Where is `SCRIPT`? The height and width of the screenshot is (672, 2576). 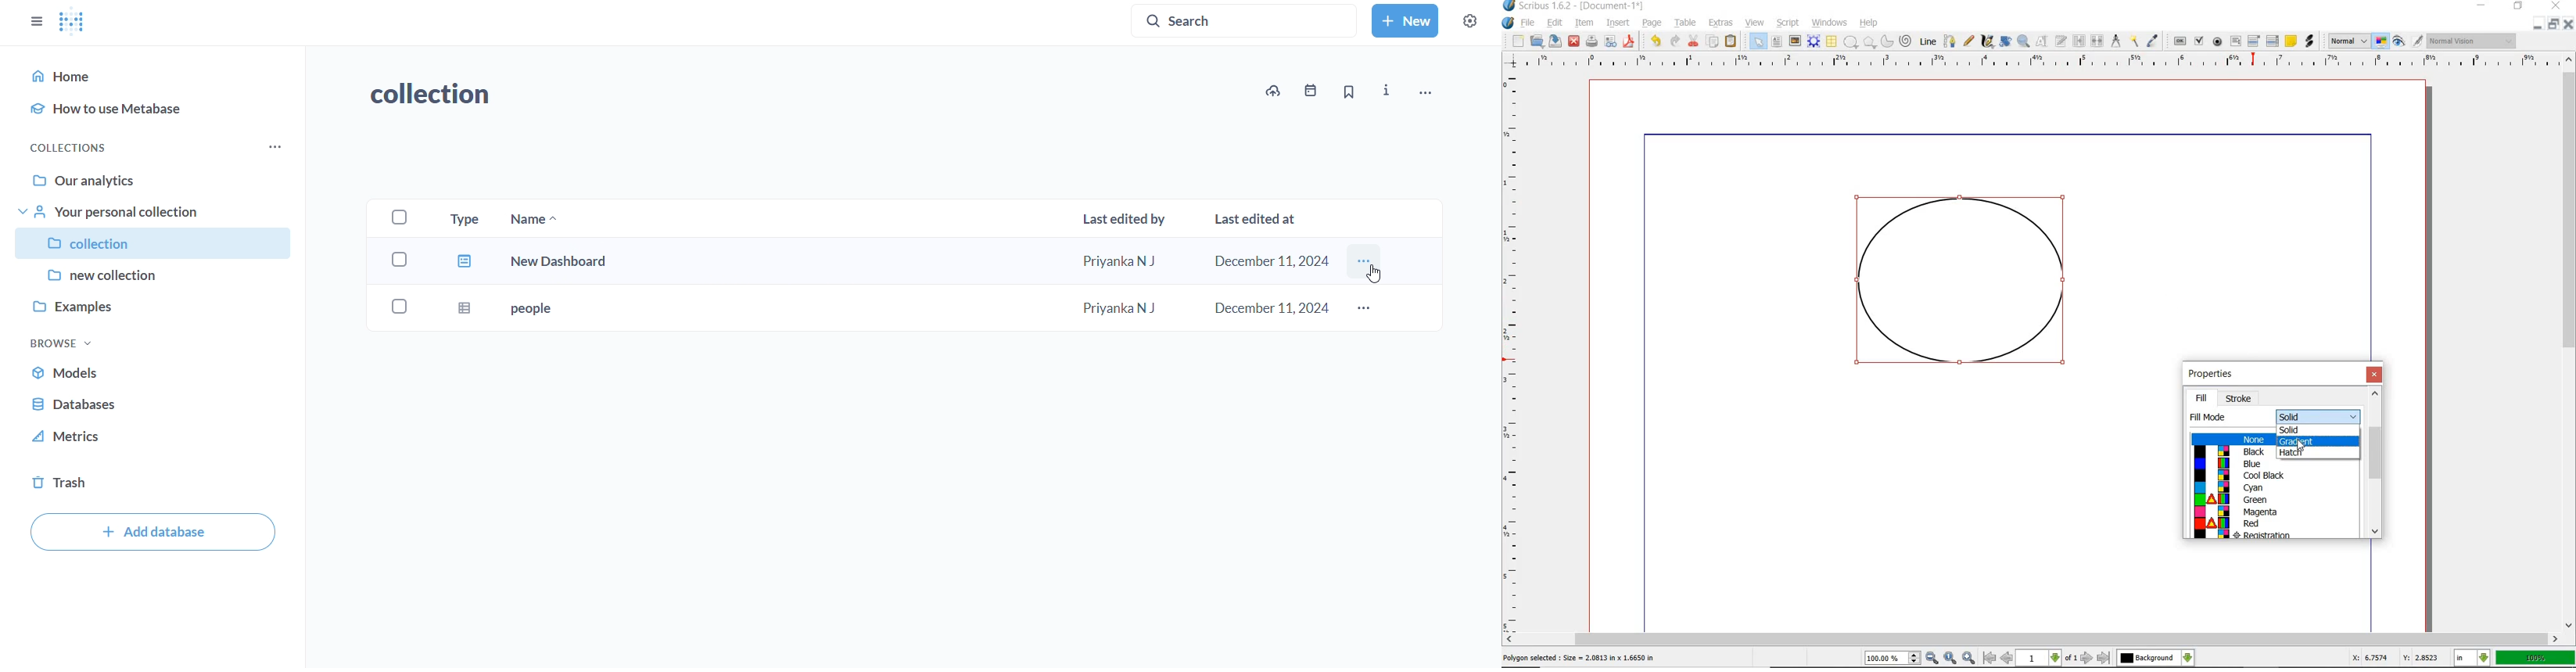
SCRIPT is located at coordinates (1786, 22).